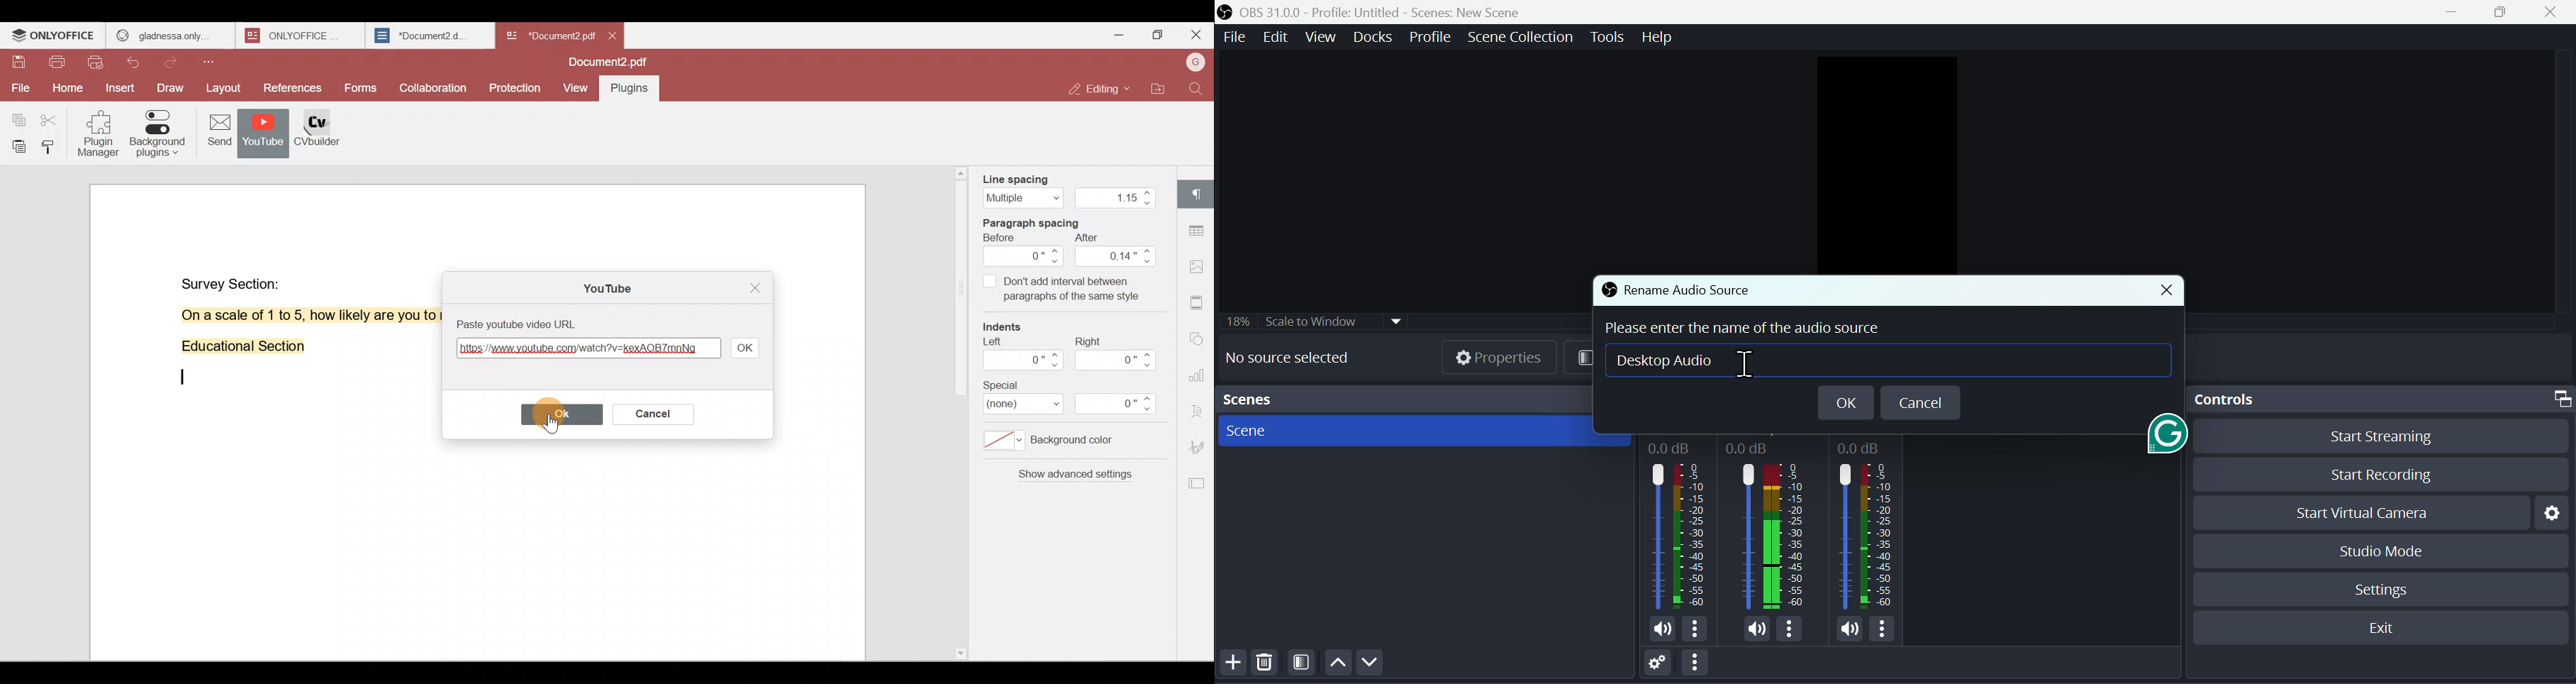 This screenshot has width=2576, height=700. Describe the element at coordinates (170, 35) in the screenshot. I see `gladness only` at that location.